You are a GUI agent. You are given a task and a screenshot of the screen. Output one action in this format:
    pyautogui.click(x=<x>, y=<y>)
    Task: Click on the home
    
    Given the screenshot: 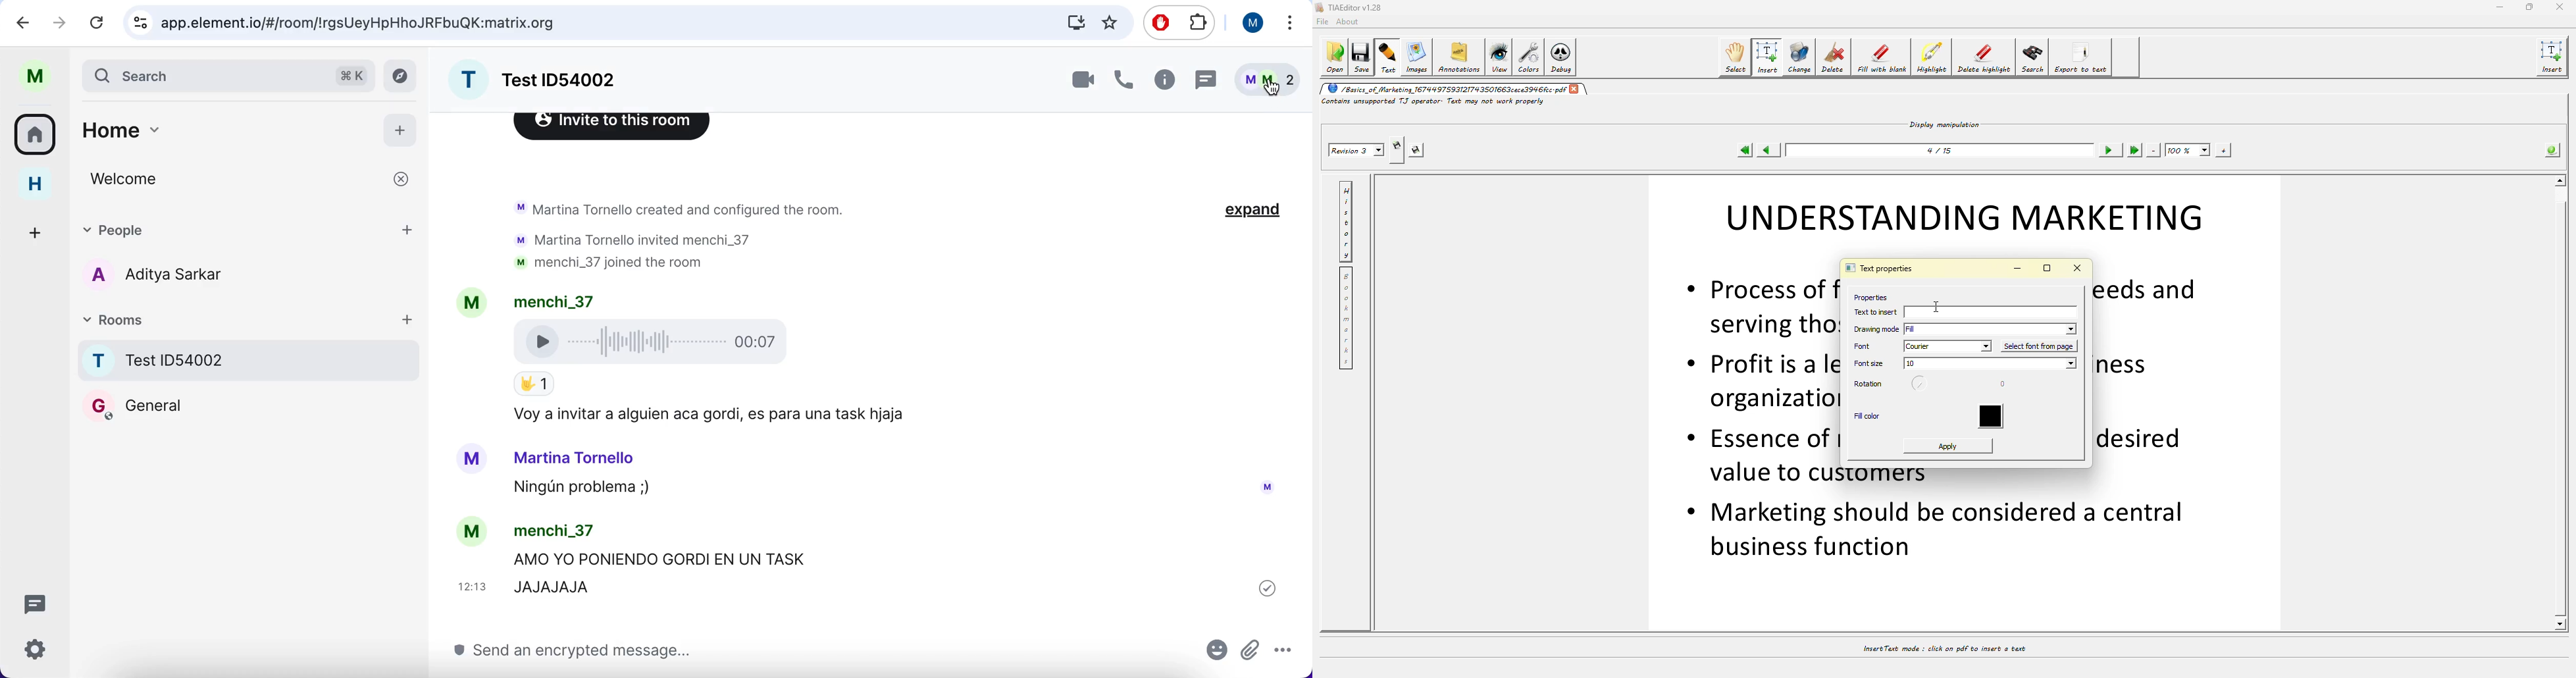 What is the action you would take?
    pyautogui.click(x=35, y=185)
    